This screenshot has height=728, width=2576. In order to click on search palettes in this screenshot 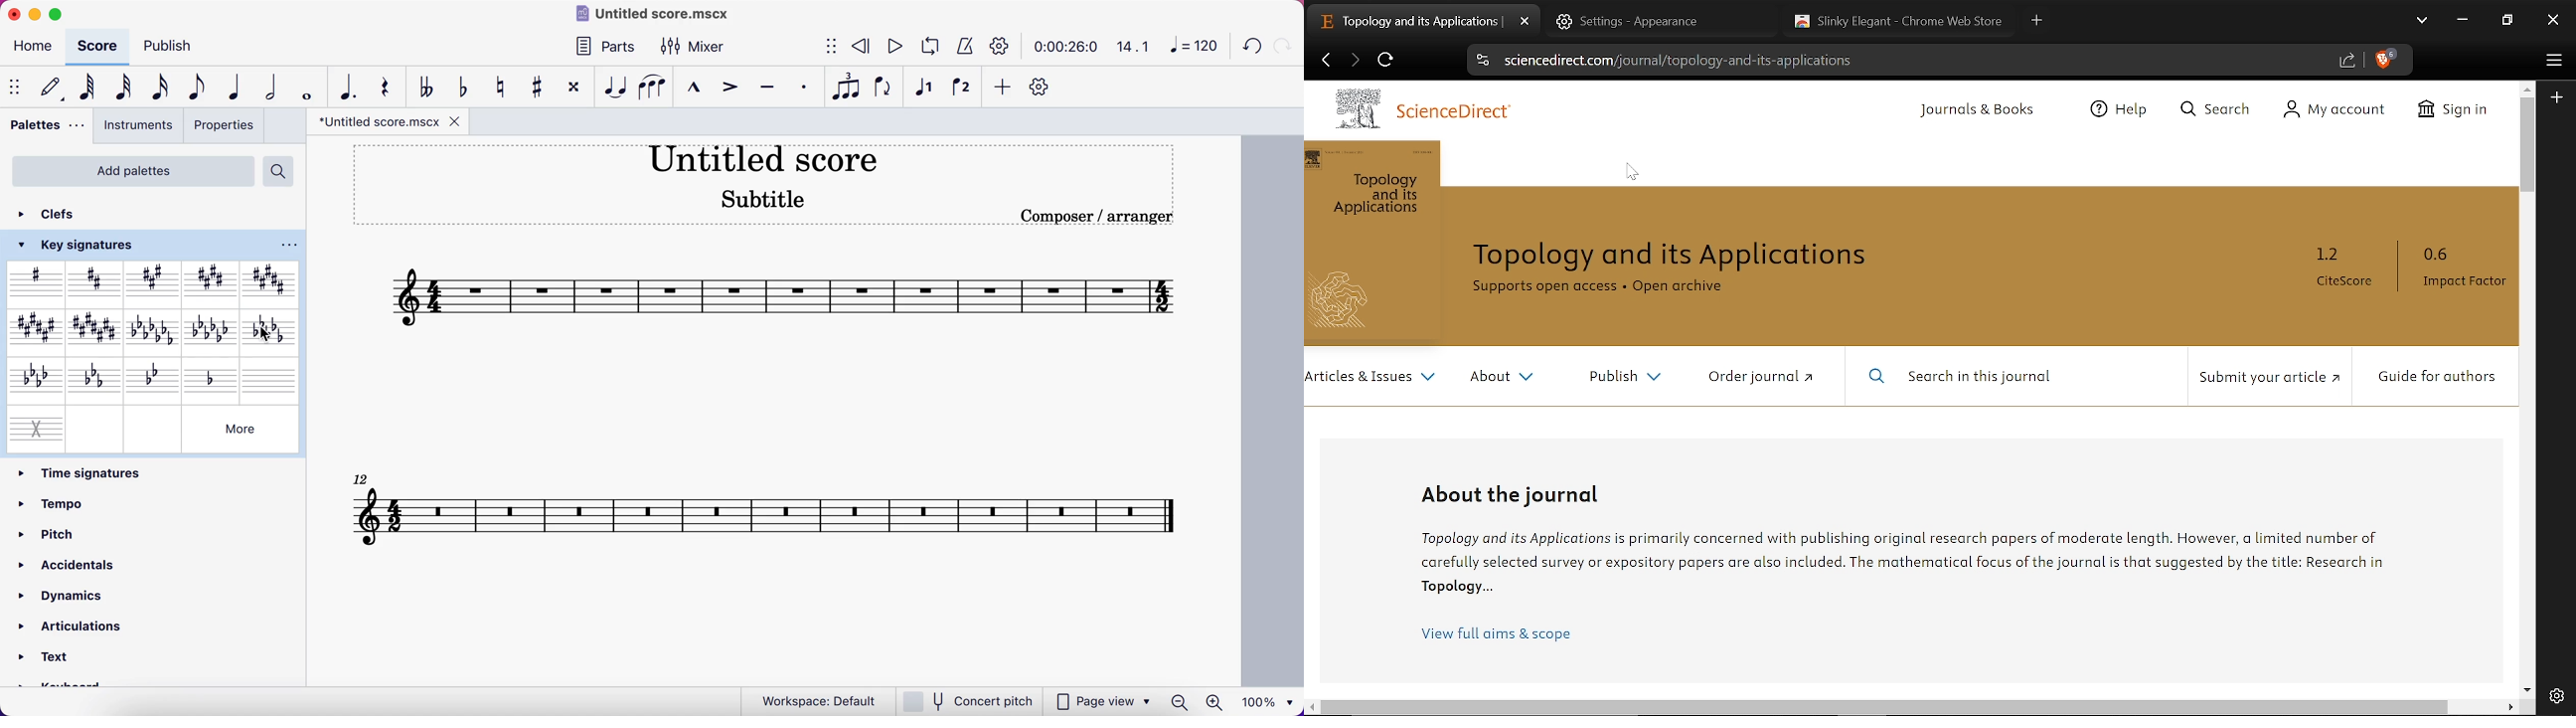, I will do `click(280, 171)`.